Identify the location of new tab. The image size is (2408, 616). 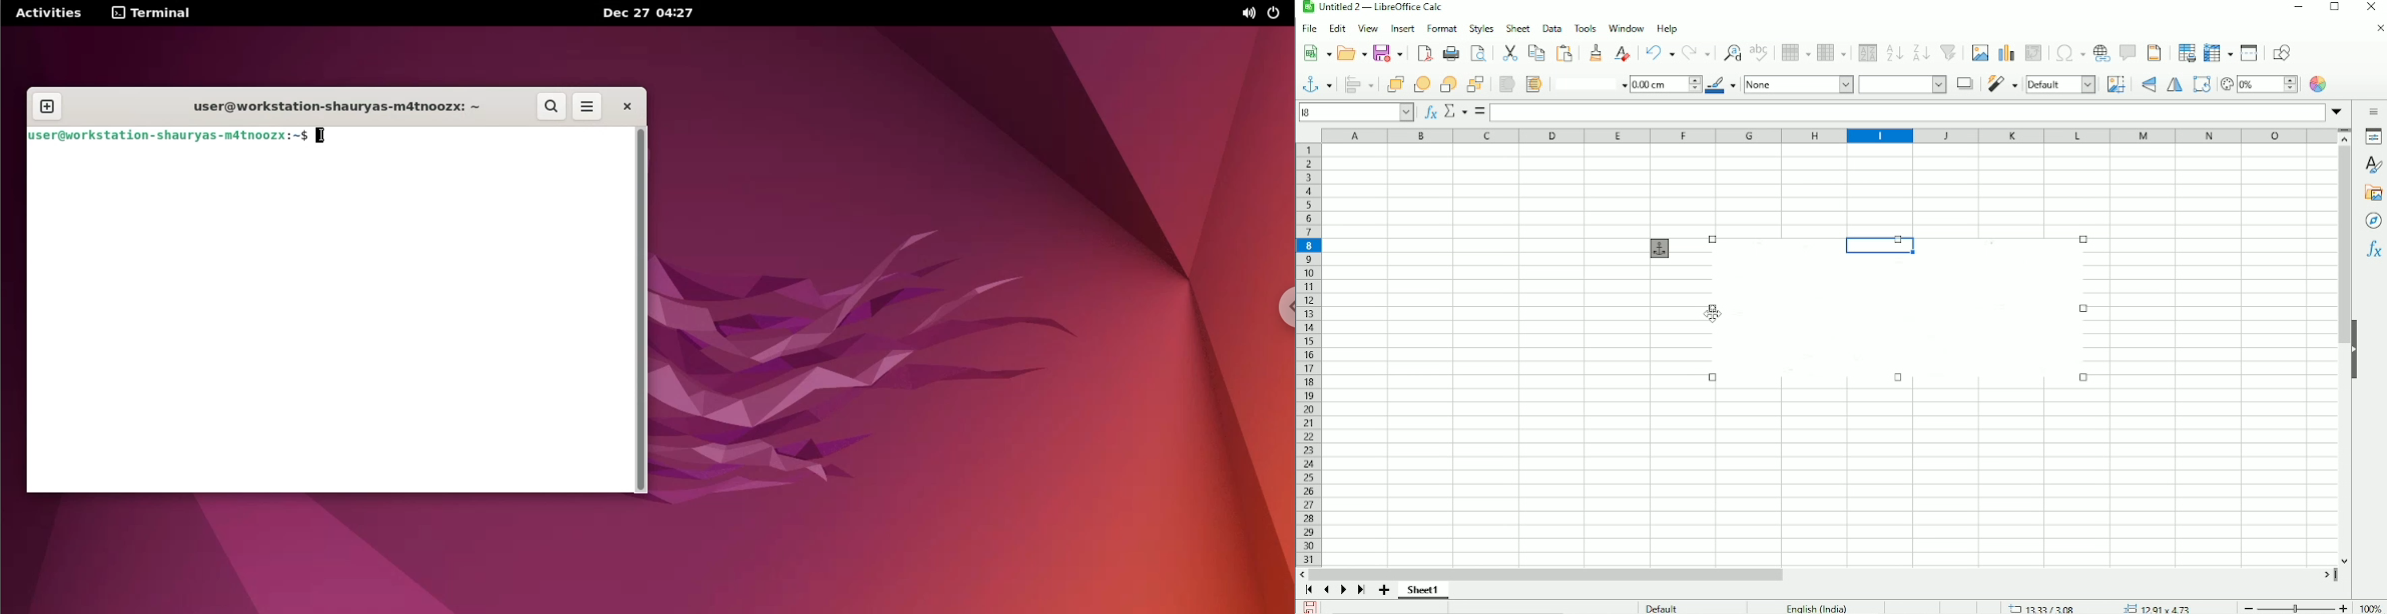
(48, 107).